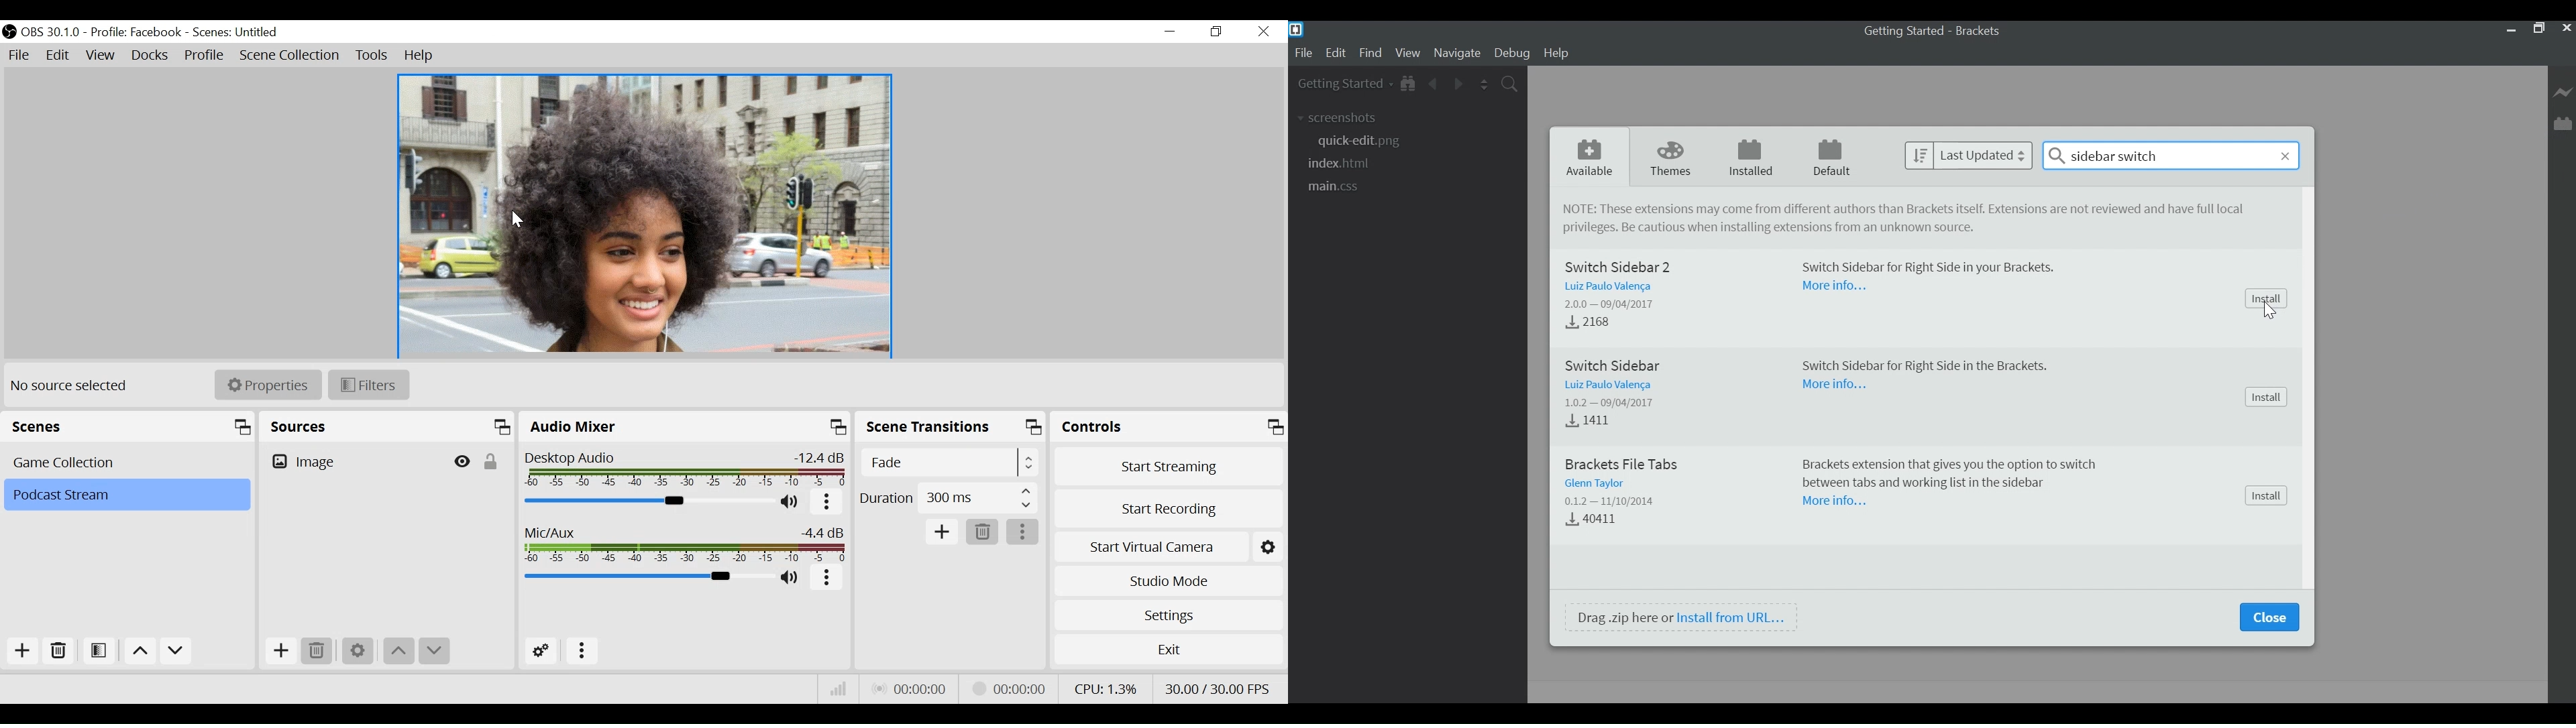 This screenshot has width=2576, height=728. Describe the element at coordinates (388, 426) in the screenshot. I see `Sources Panel` at that location.